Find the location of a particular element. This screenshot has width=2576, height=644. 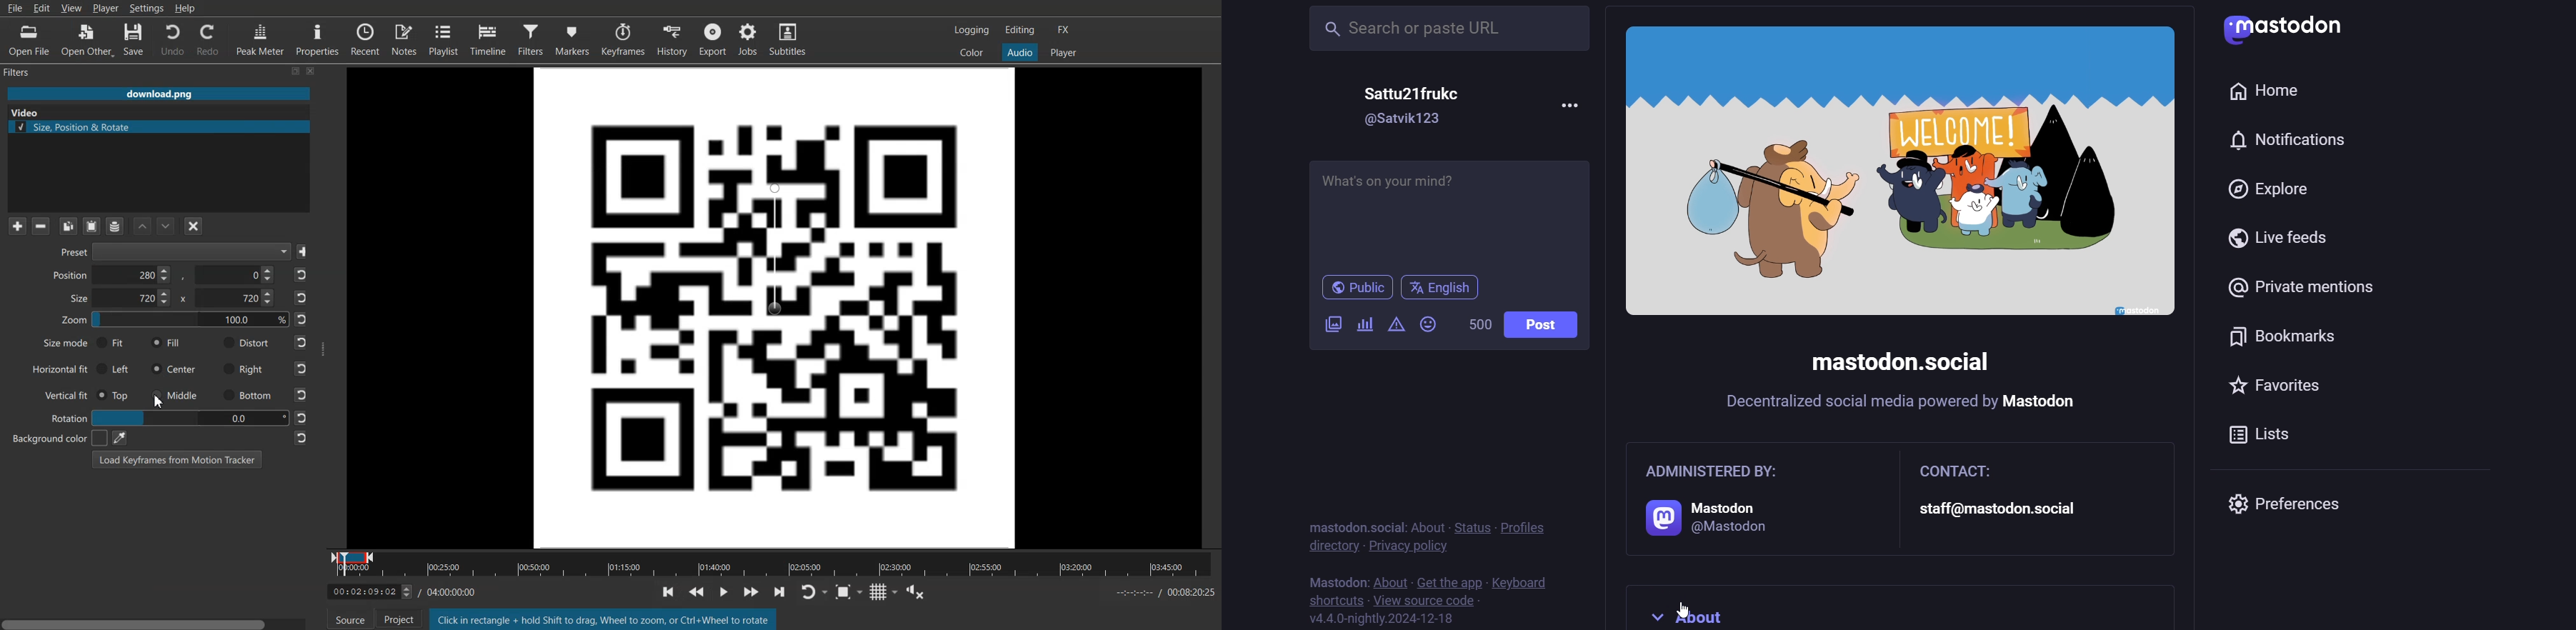

mastodon social is located at coordinates (1349, 526).